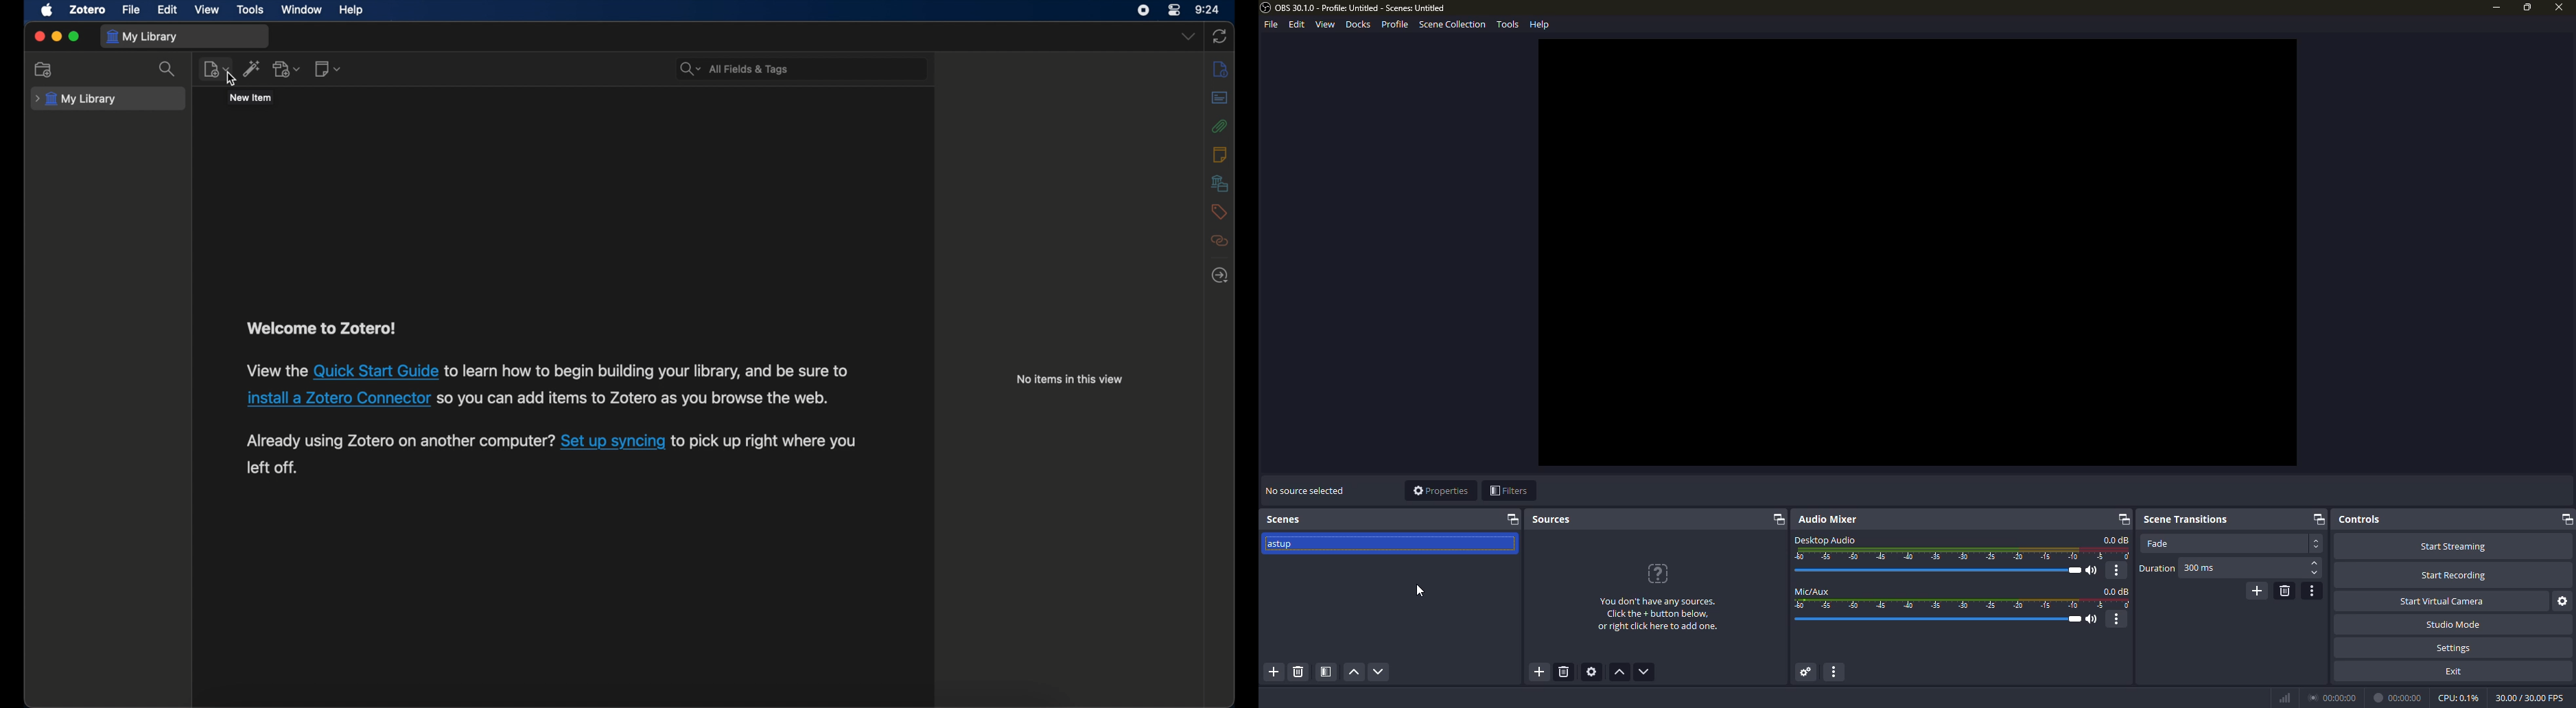 The height and width of the screenshot is (728, 2576). What do you see at coordinates (1831, 519) in the screenshot?
I see `audio mixer` at bounding box center [1831, 519].